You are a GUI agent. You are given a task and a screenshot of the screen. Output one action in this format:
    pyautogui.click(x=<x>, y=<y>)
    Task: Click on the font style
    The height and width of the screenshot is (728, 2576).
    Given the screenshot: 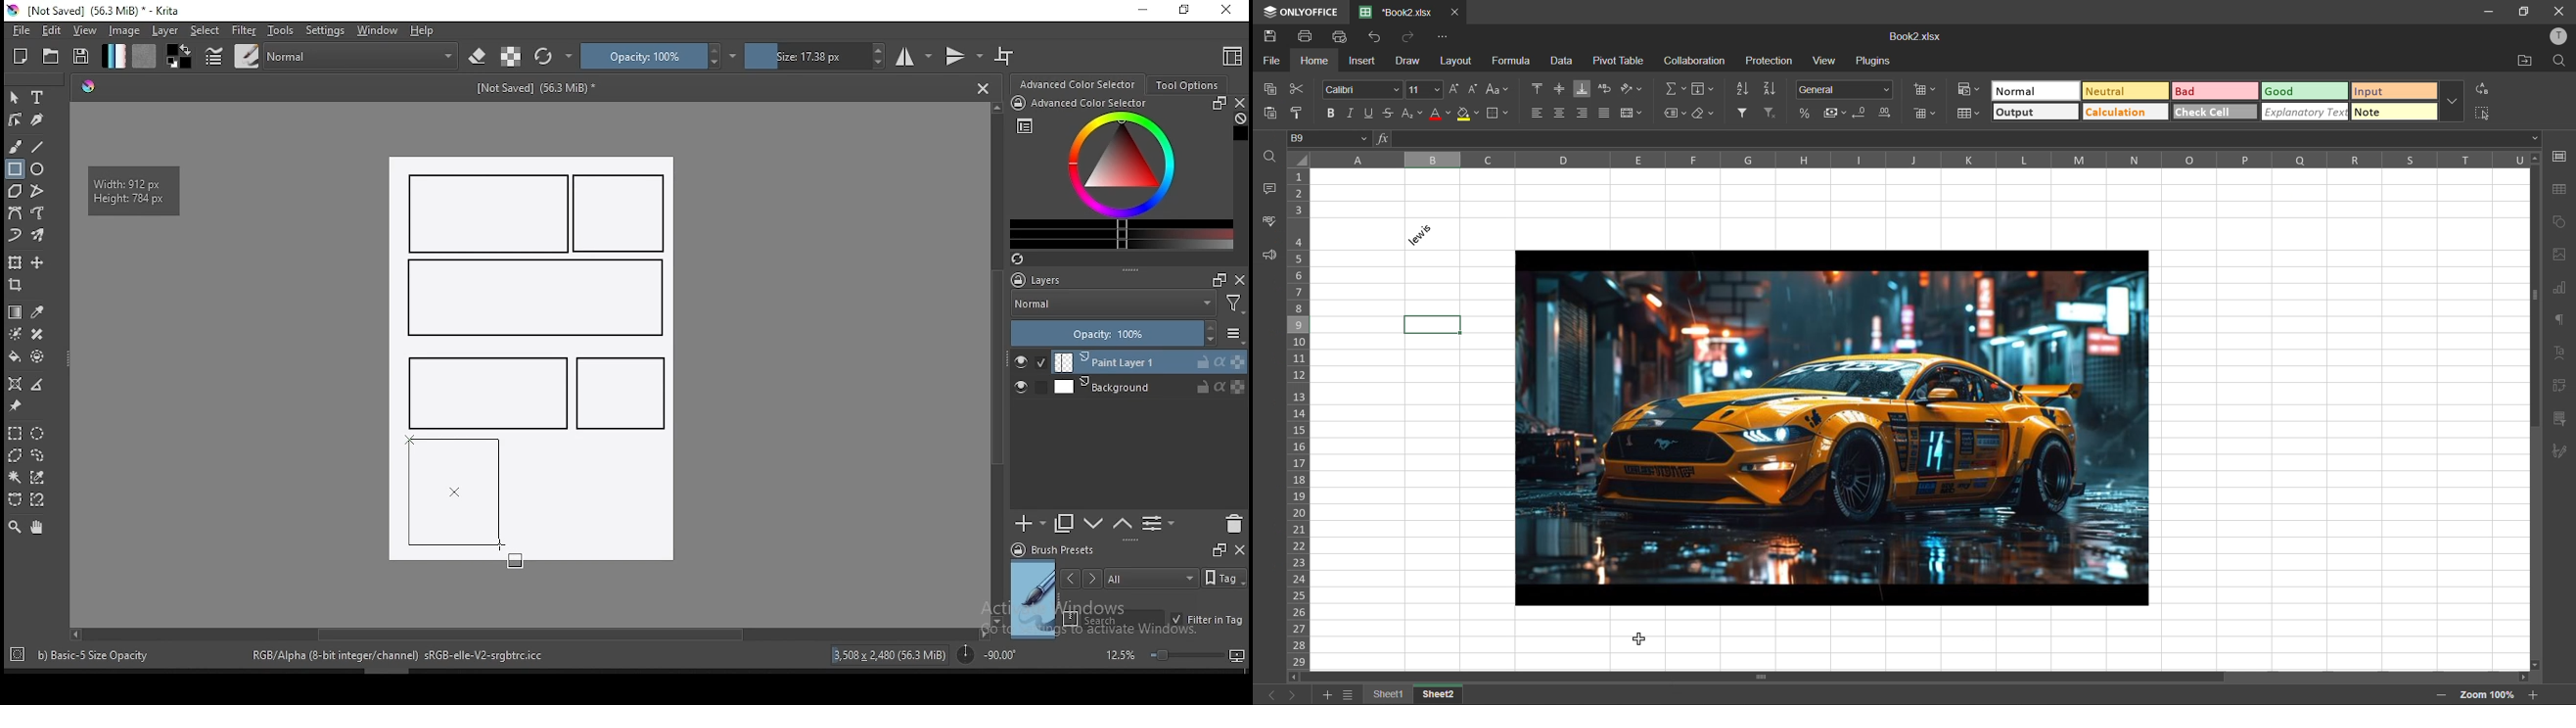 What is the action you would take?
    pyautogui.click(x=1361, y=88)
    